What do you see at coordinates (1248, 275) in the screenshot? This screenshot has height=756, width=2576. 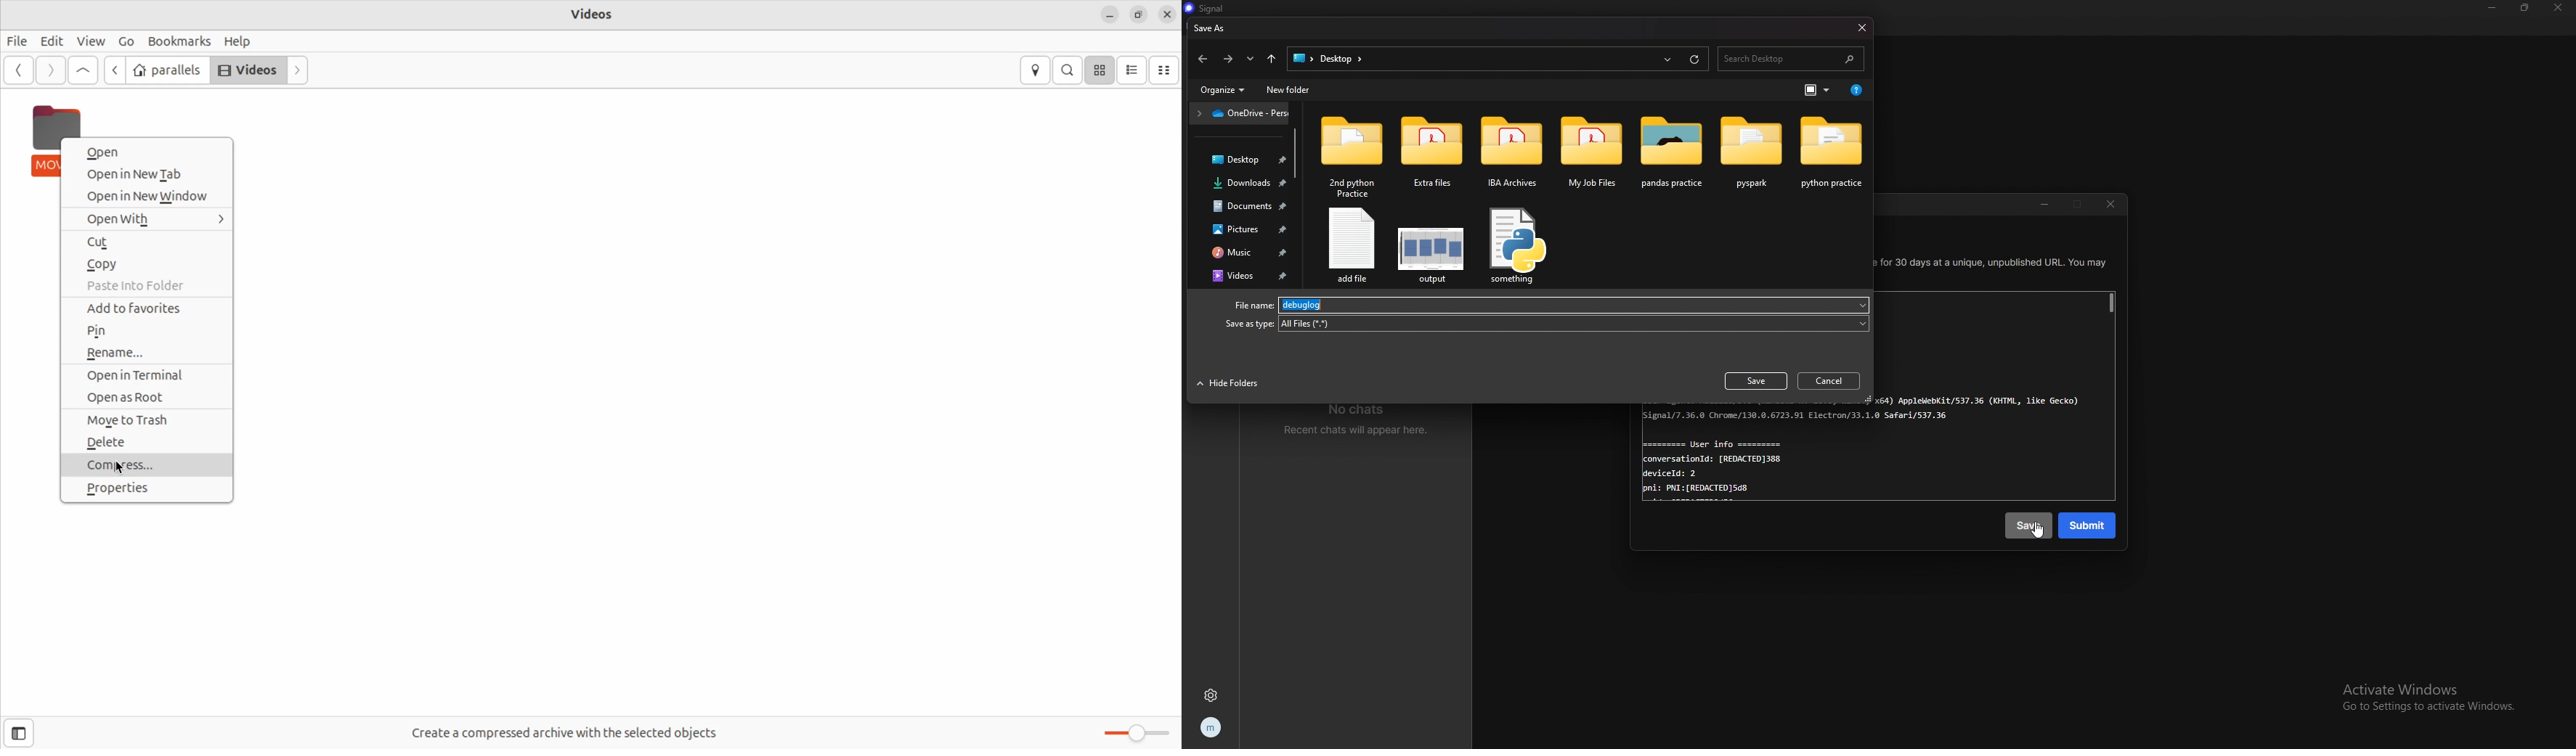 I see `videos` at bounding box center [1248, 275].